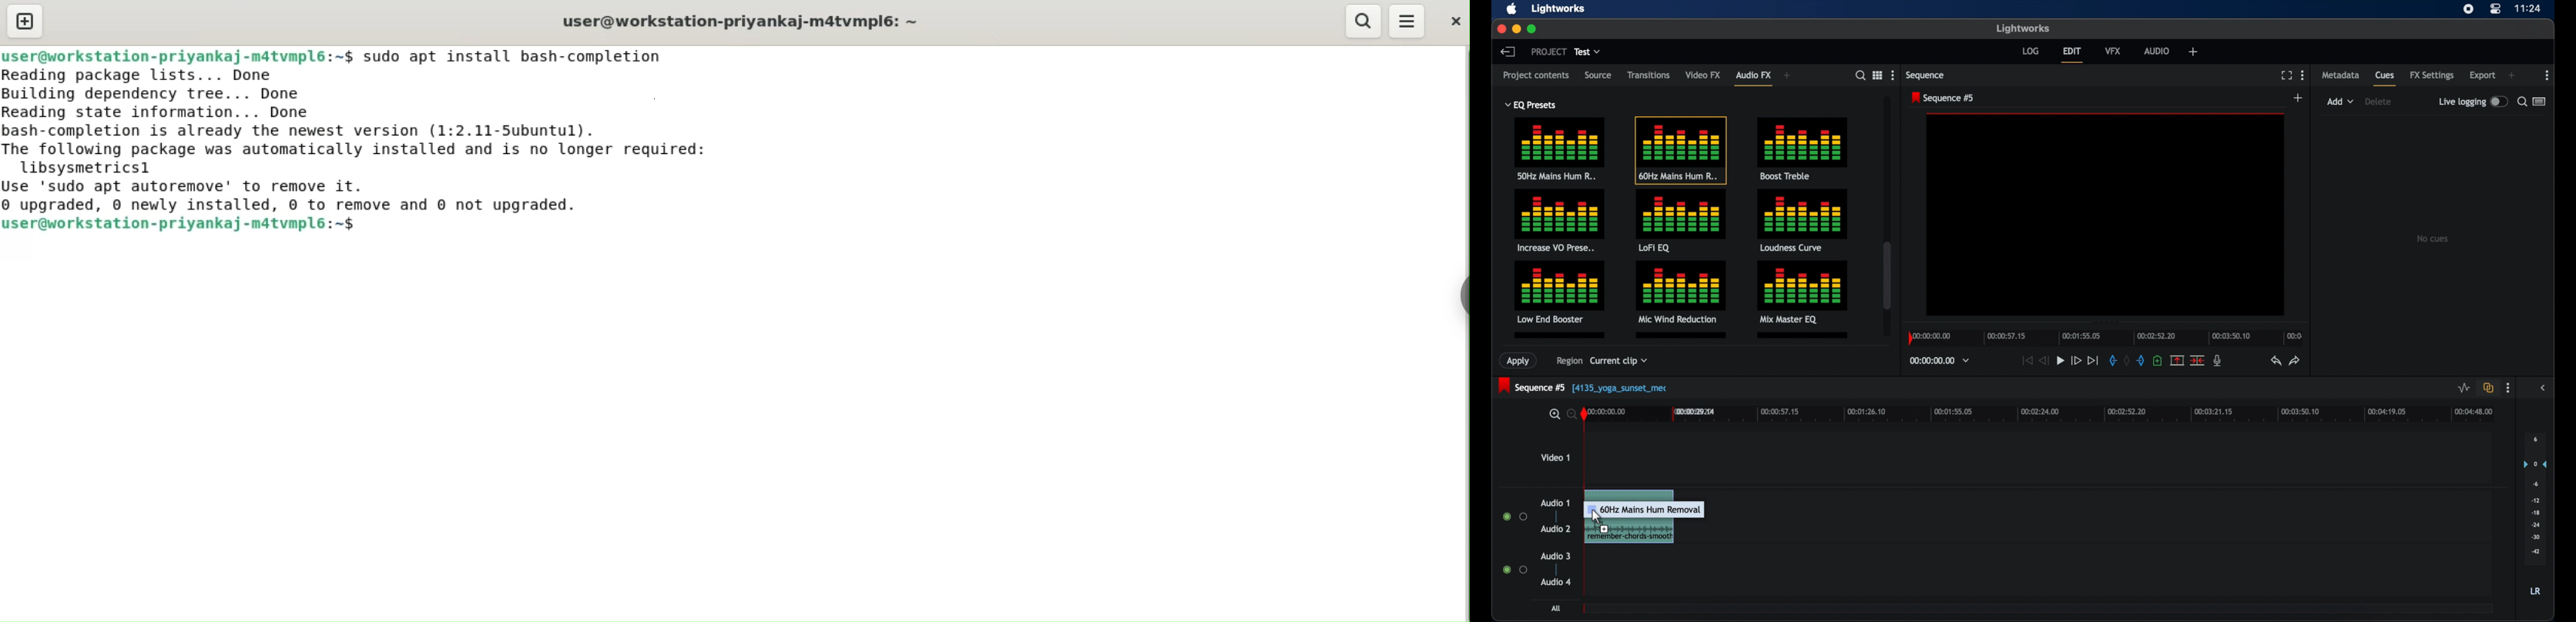 The image size is (2576, 644). What do you see at coordinates (1940, 361) in the screenshot?
I see `timecodes and reels` at bounding box center [1940, 361].